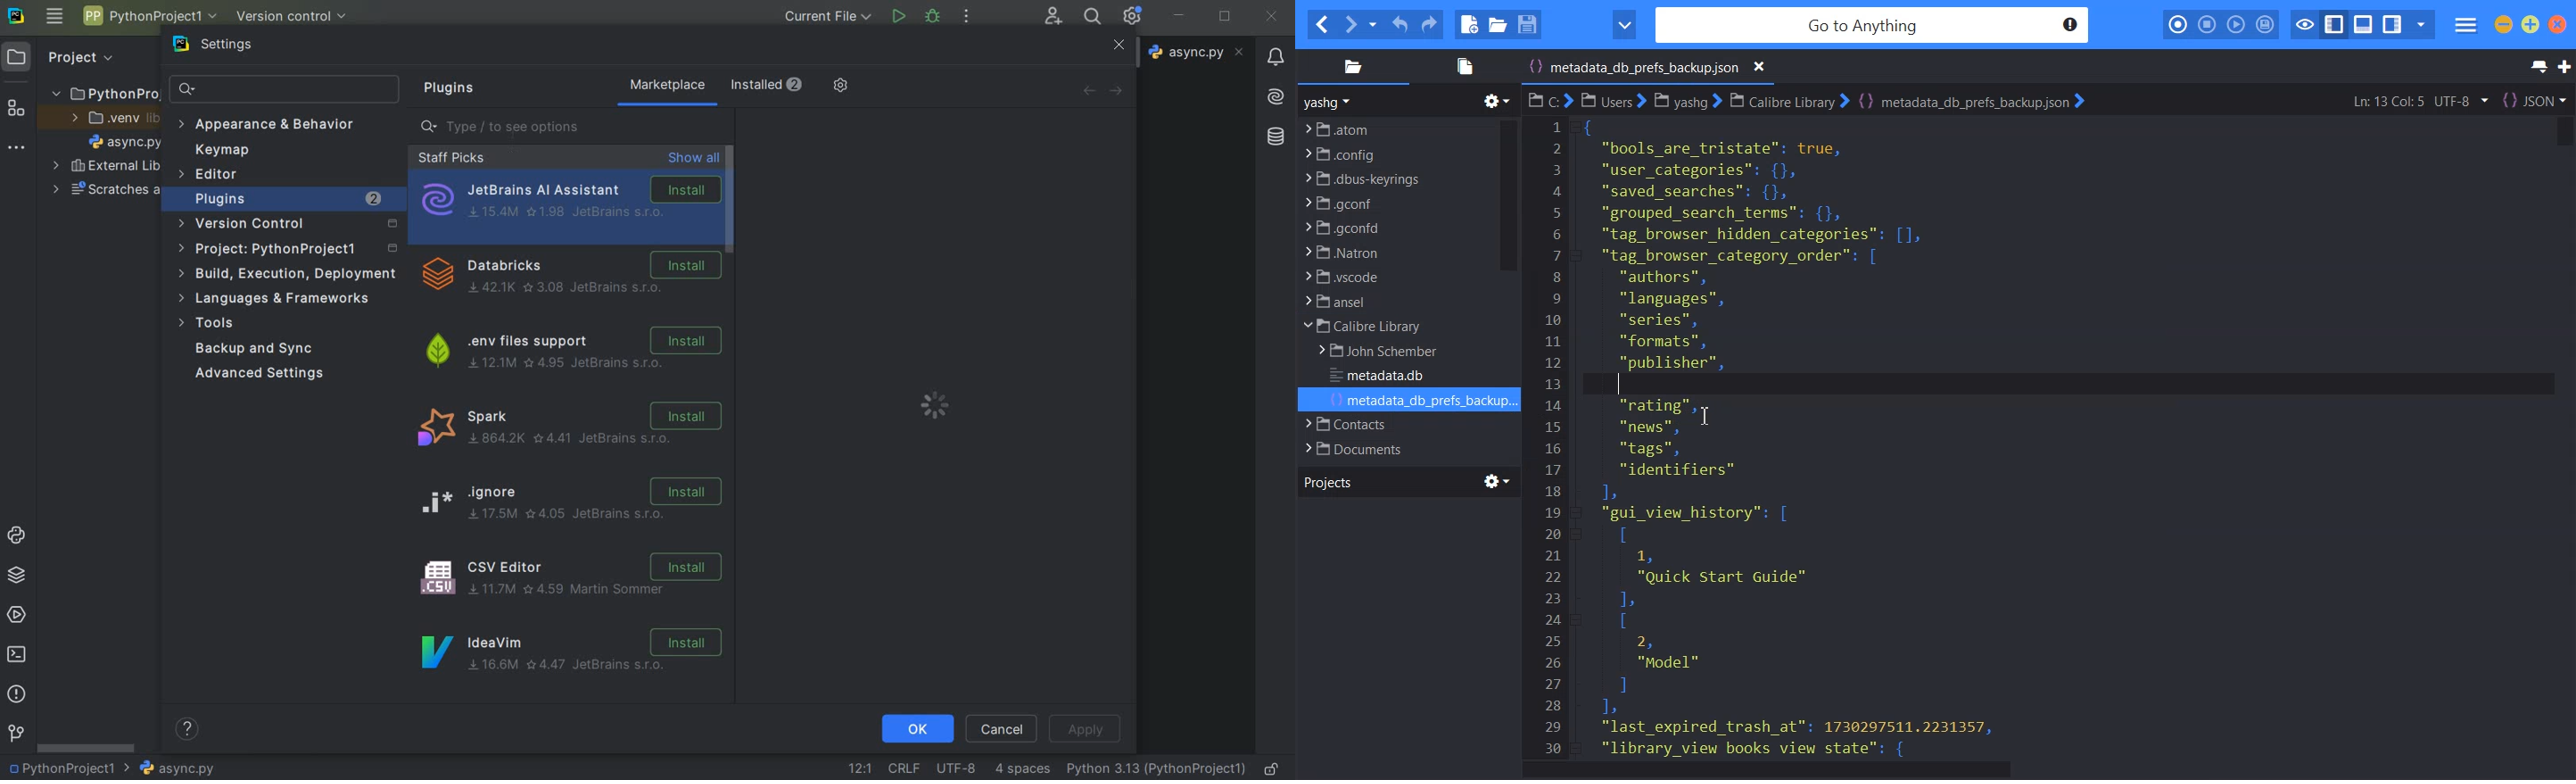 The height and width of the screenshot is (784, 2576). I want to click on File, so click(1394, 228).